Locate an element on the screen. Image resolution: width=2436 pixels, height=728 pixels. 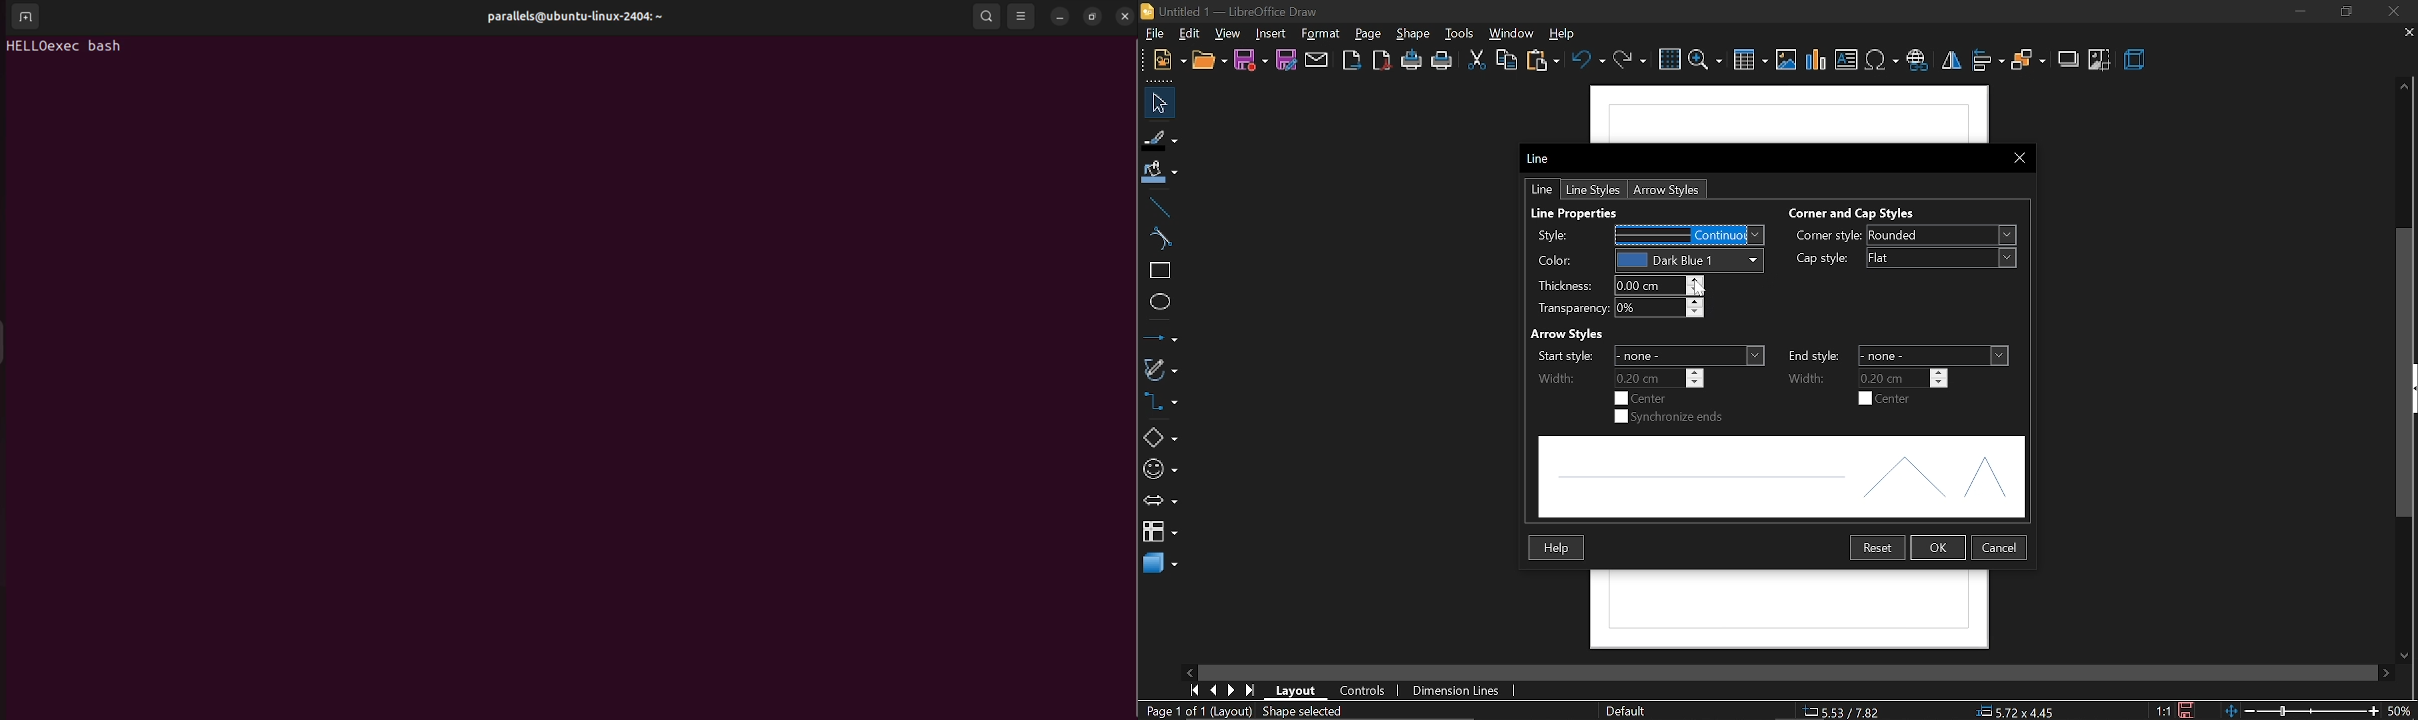
change zoom is located at coordinates (2301, 712).